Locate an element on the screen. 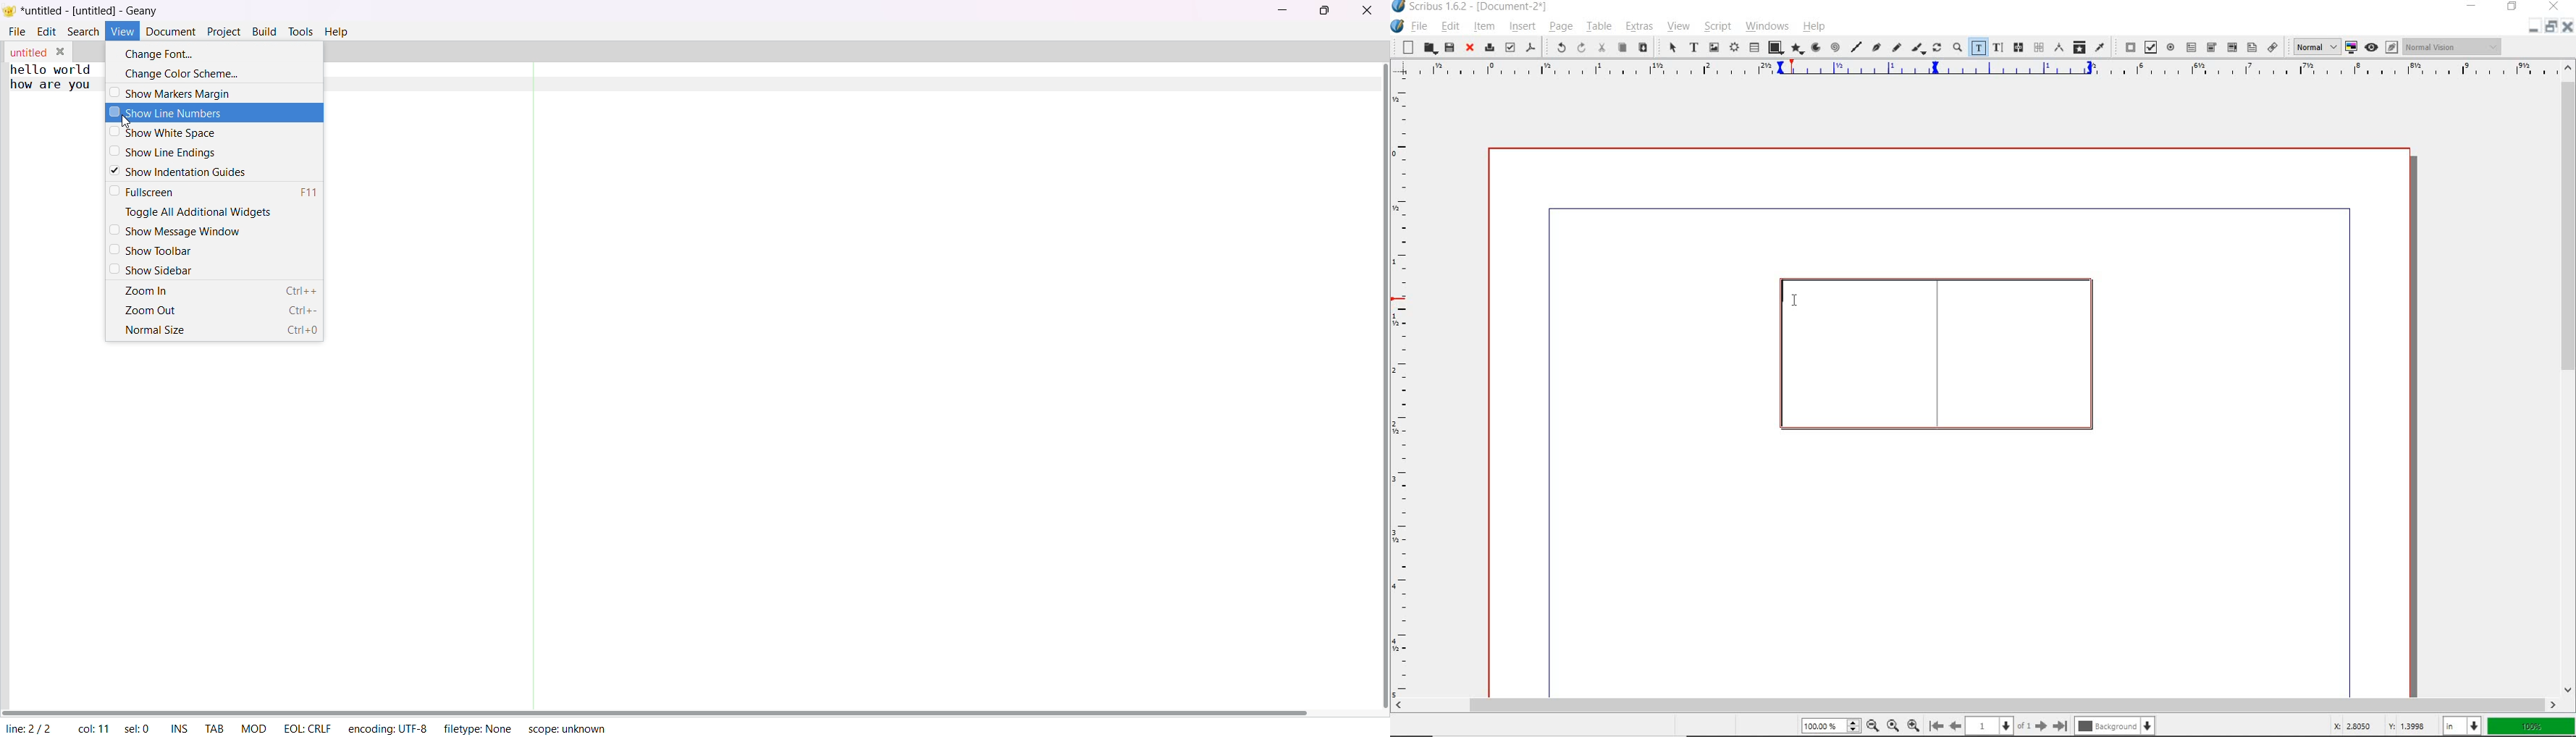 The width and height of the screenshot is (2576, 756). tolls is located at coordinates (300, 31).